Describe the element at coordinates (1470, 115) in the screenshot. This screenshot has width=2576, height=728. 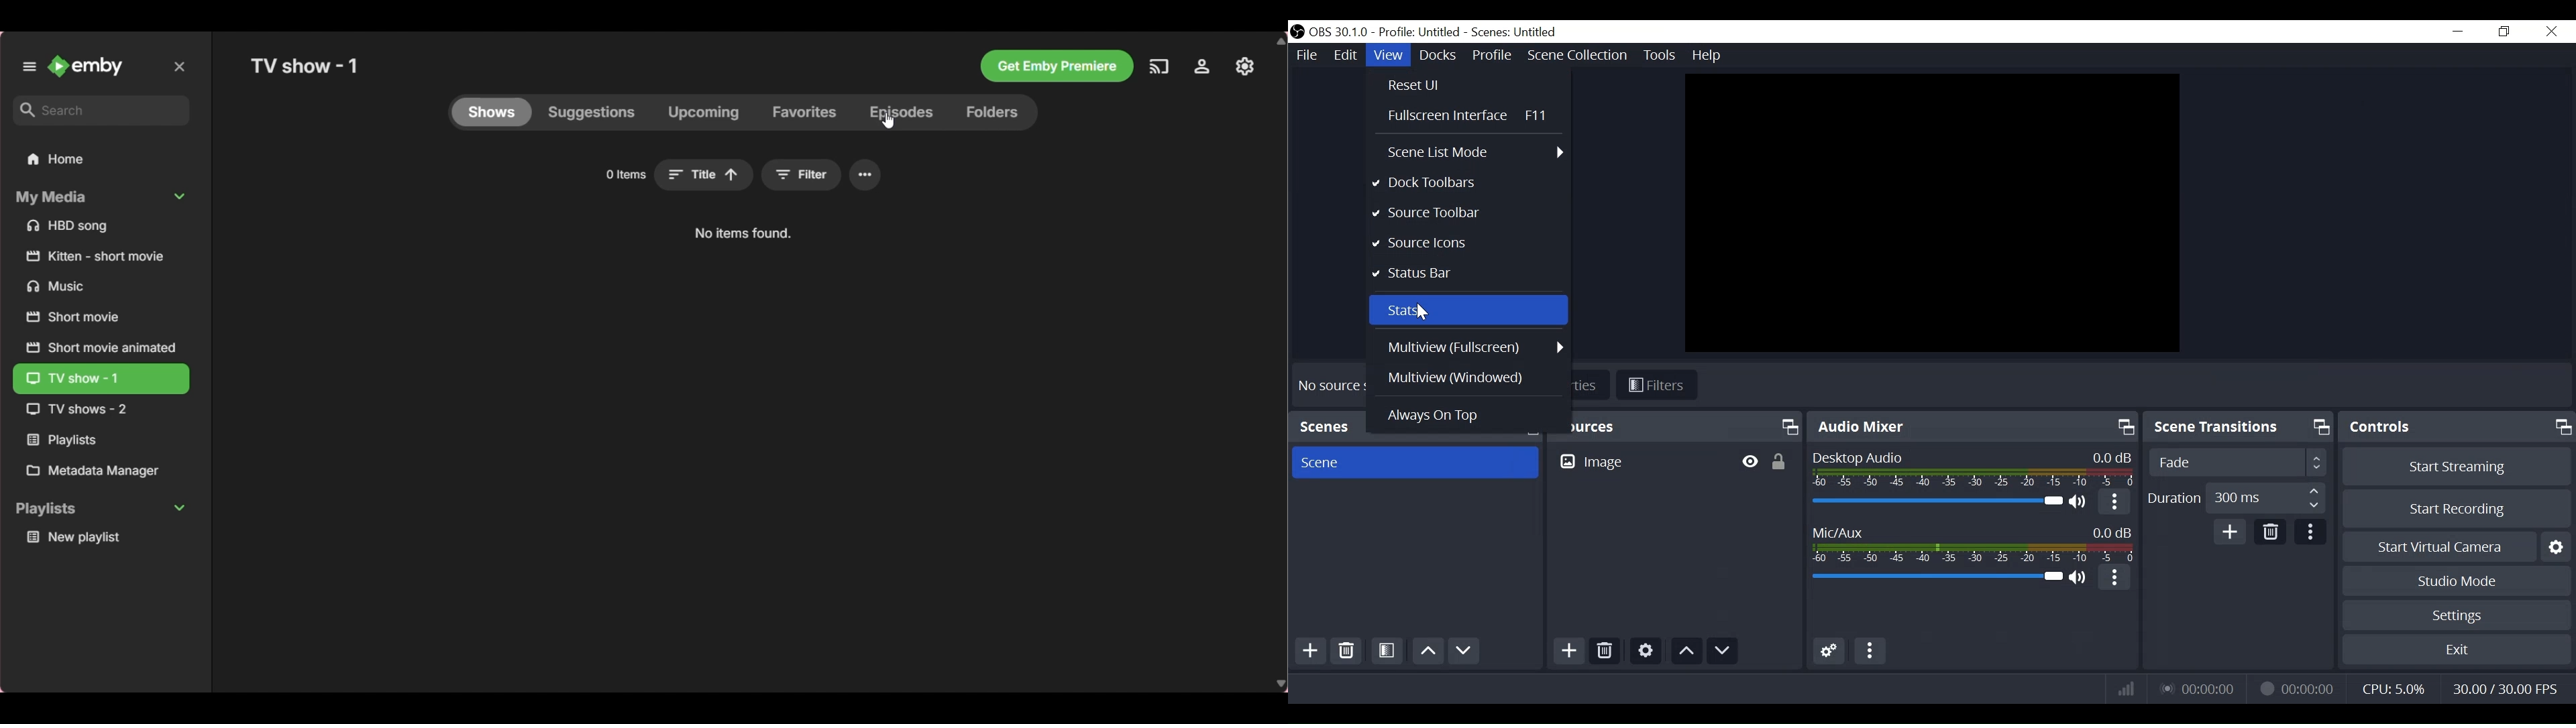
I see `Fullscreen Interface ` at that location.